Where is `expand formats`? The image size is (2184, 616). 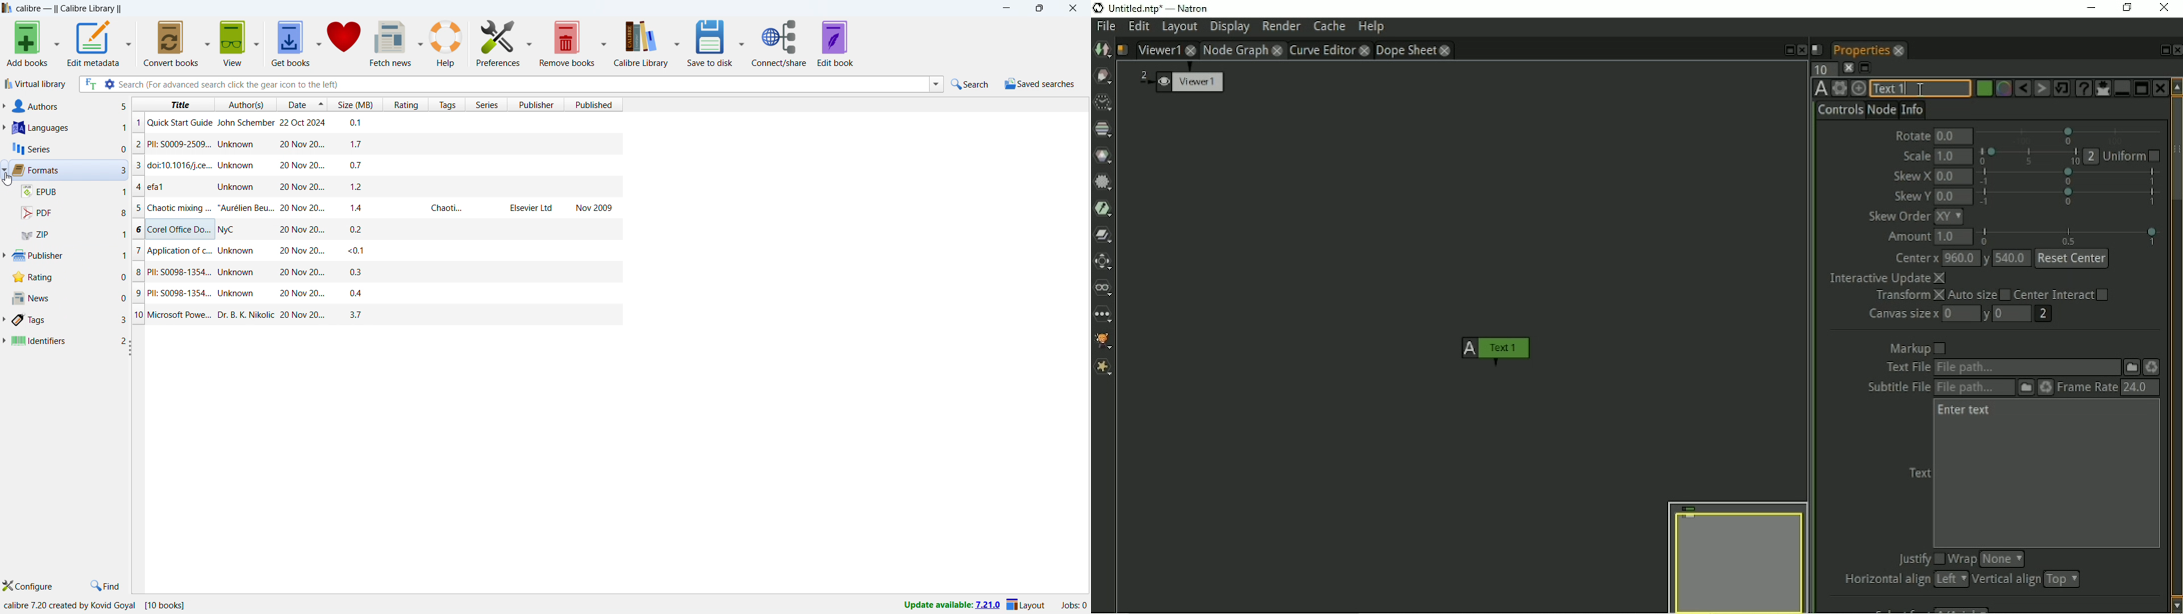
expand formats is located at coordinates (4, 169).